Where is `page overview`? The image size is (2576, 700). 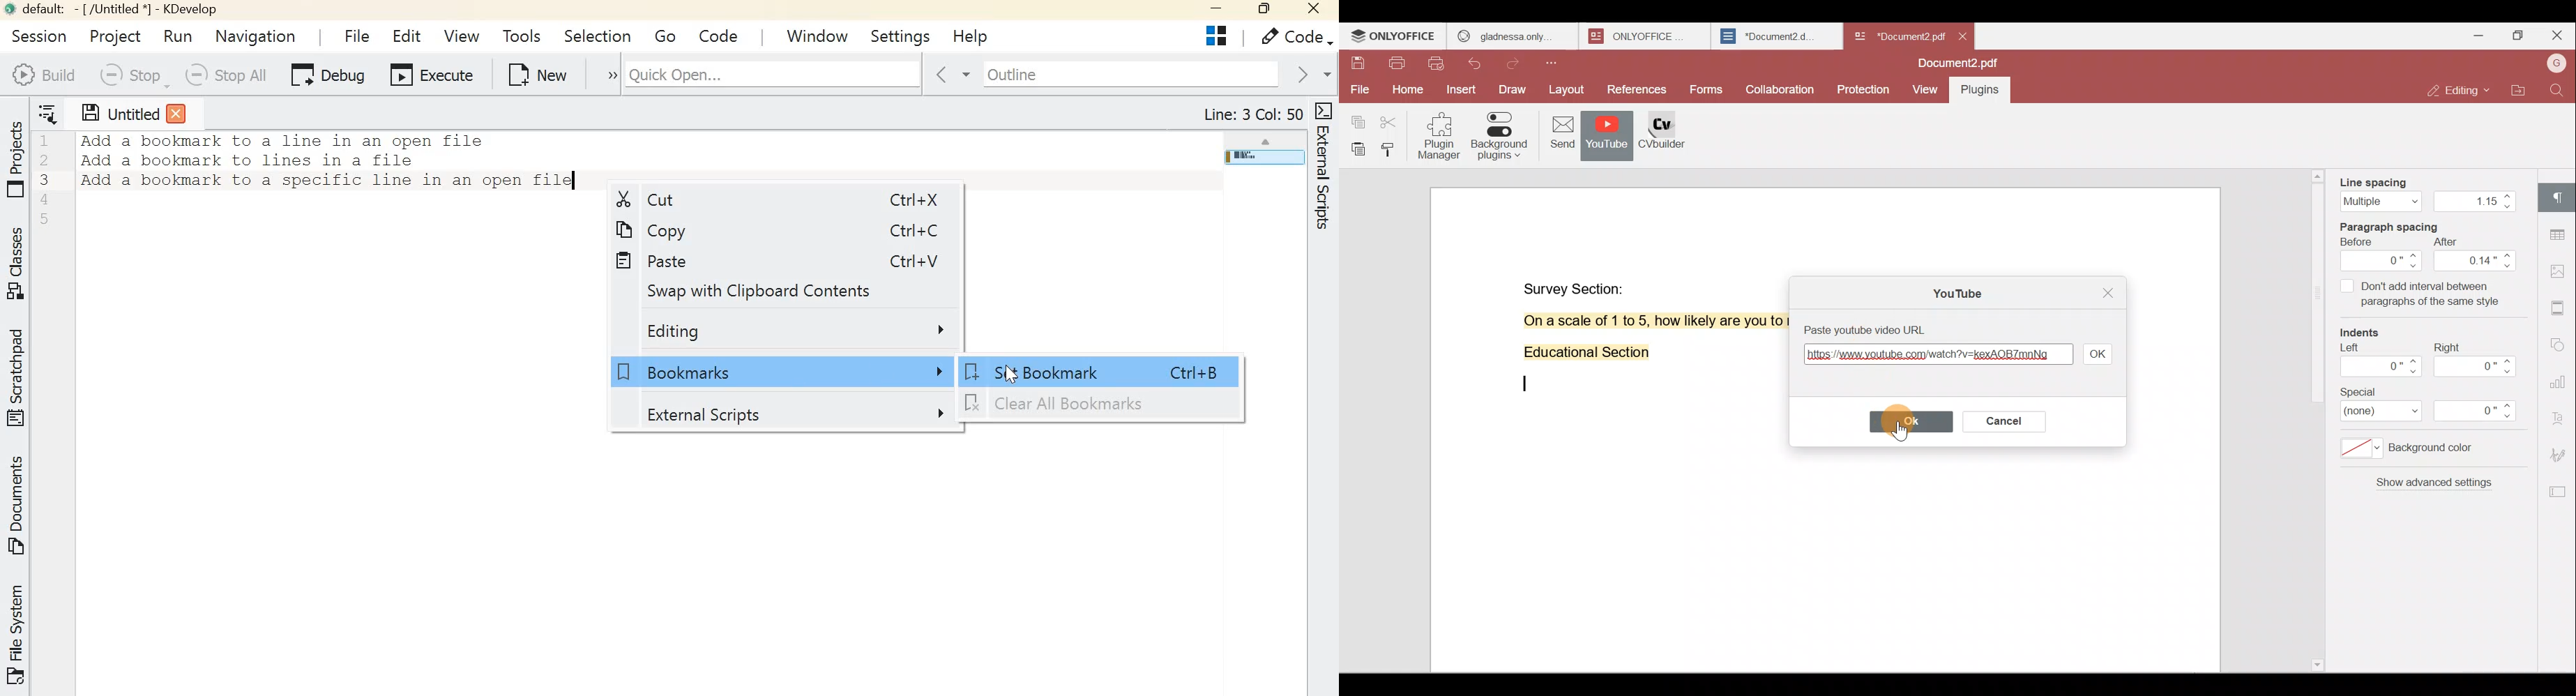 page overview is located at coordinates (1265, 159).